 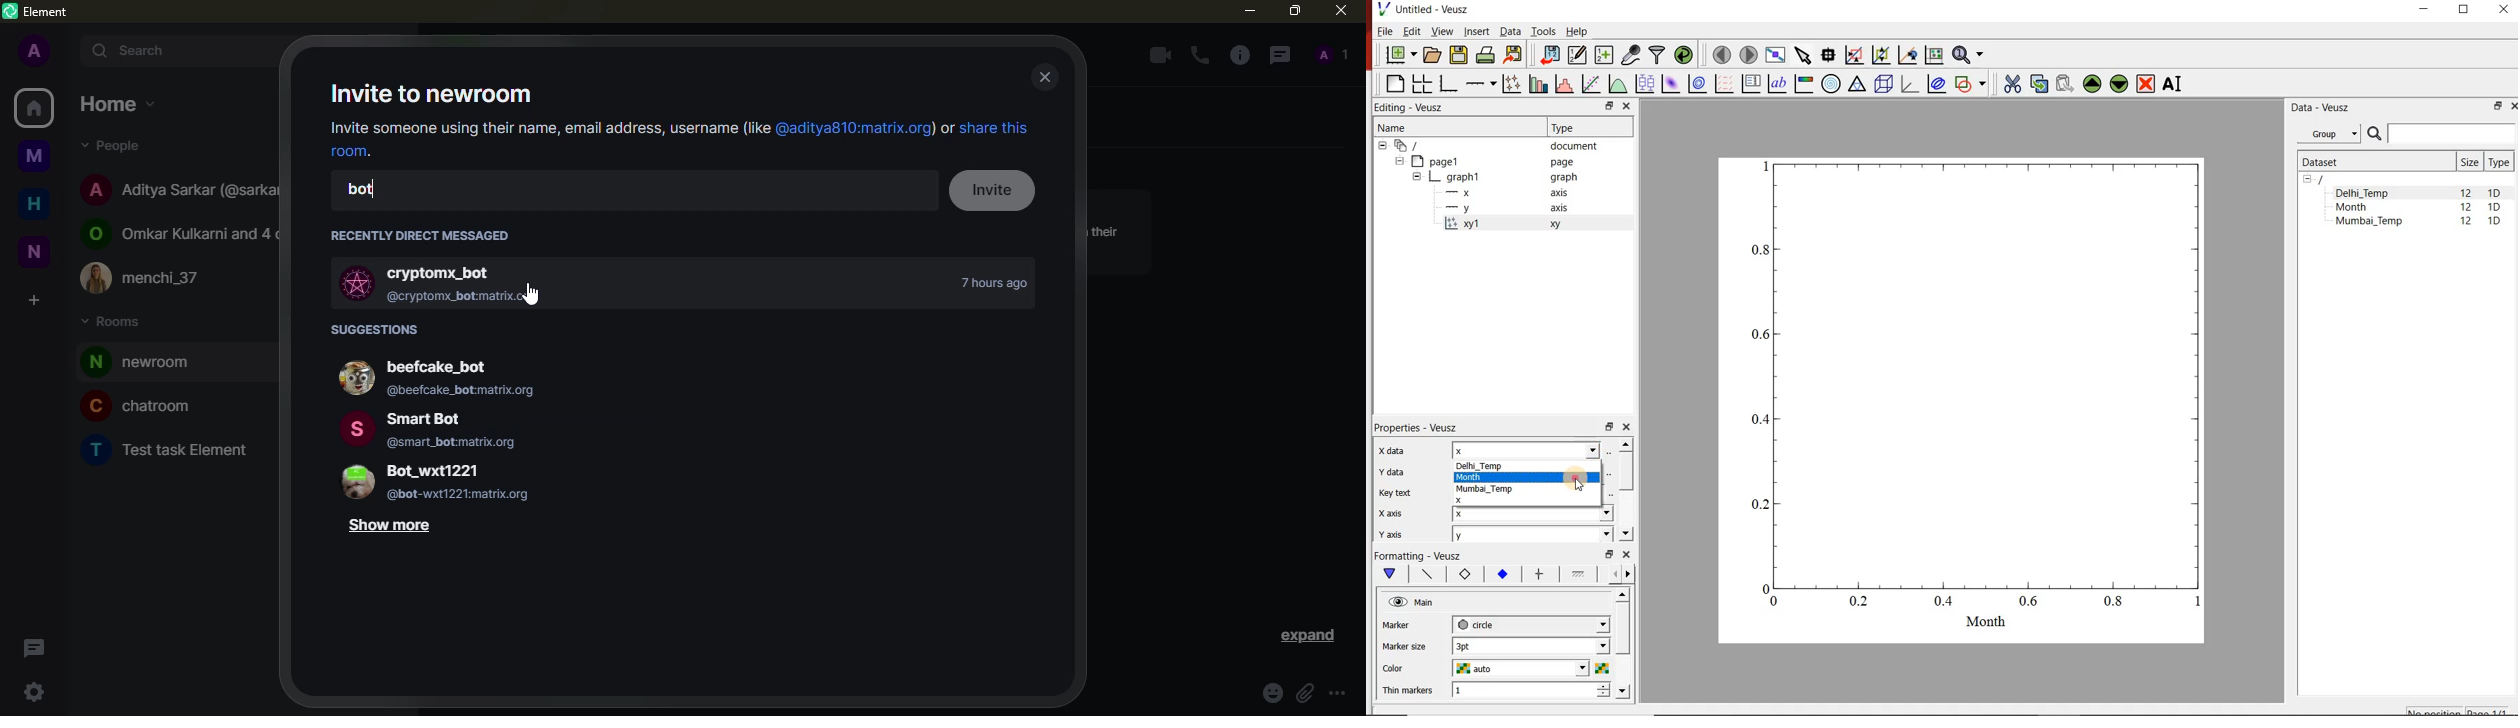 I want to click on more, so click(x=1342, y=695).